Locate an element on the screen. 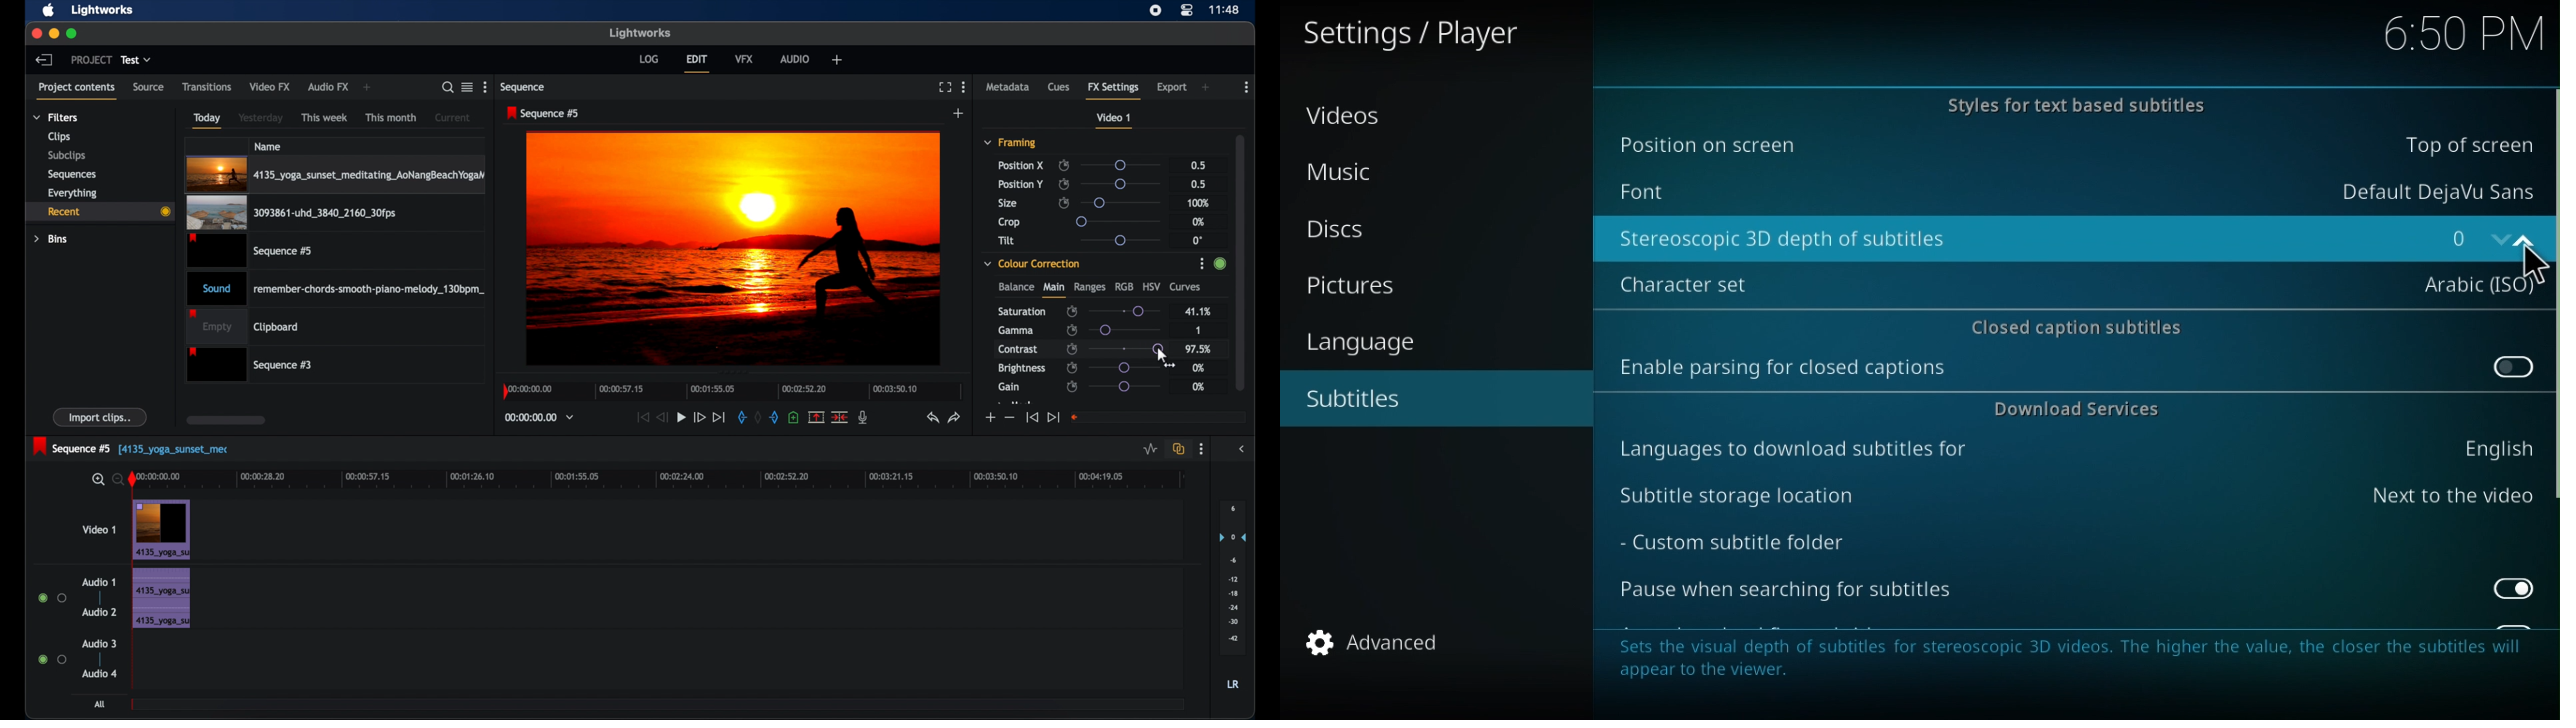 This screenshot has height=728, width=2576. zoom is located at coordinates (105, 479).